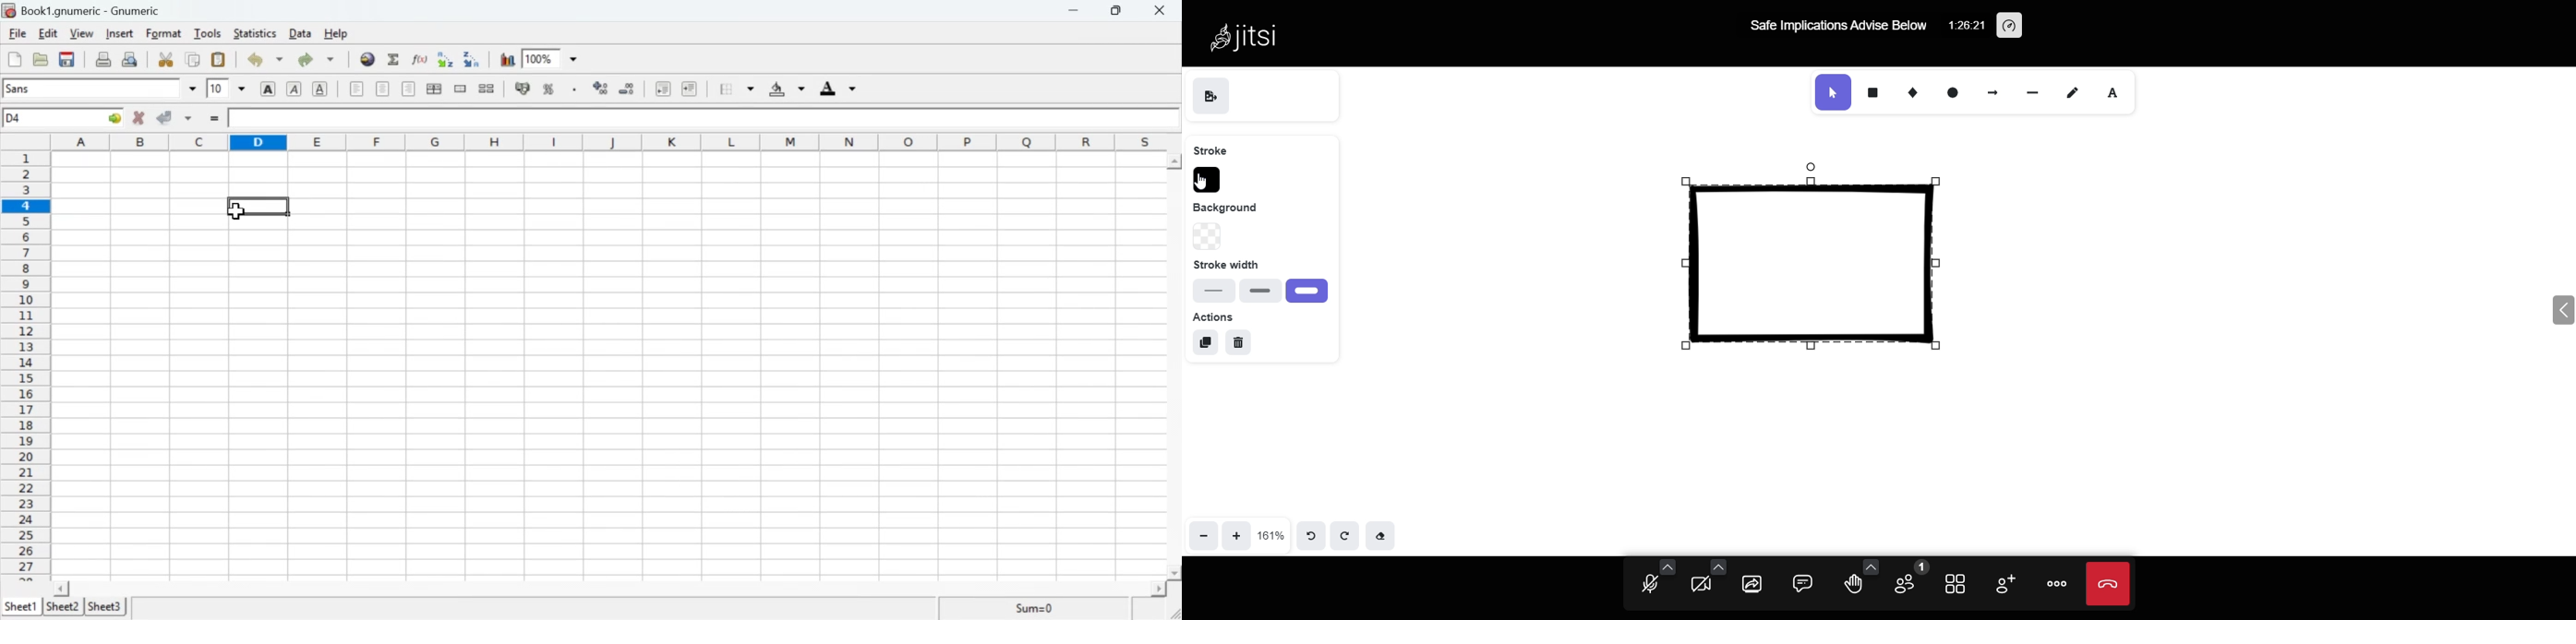 The height and width of the screenshot is (644, 2576). Describe the element at coordinates (1868, 559) in the screenshot. I see `more reaction` at that location.